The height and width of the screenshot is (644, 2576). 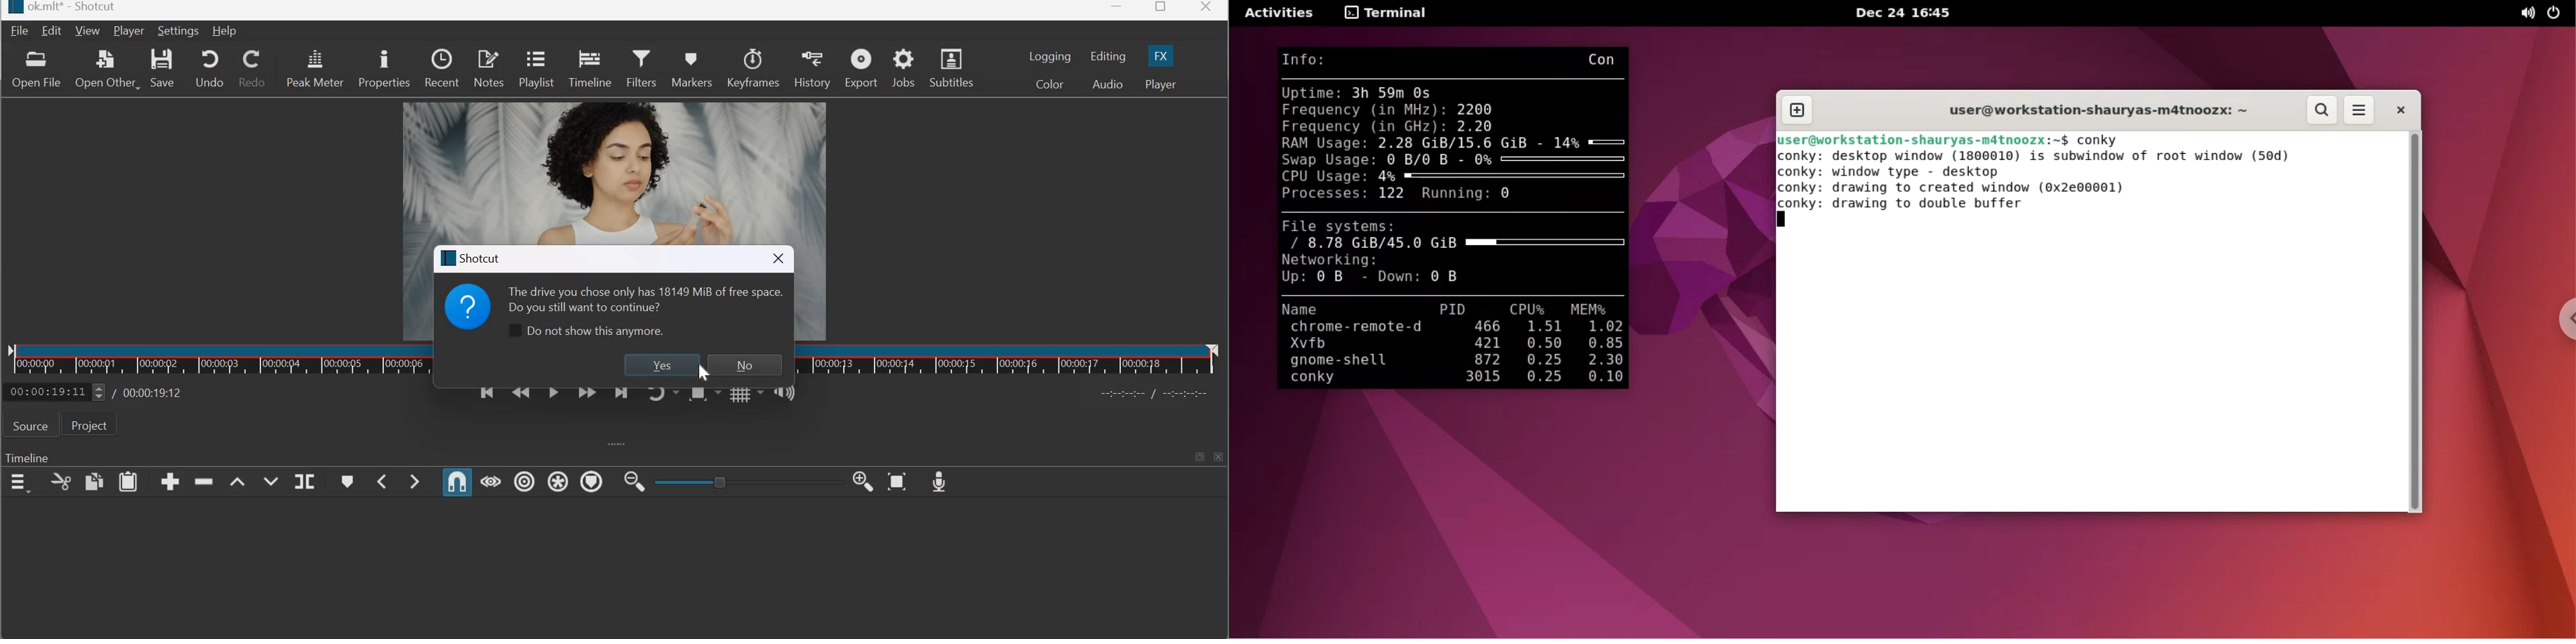 What do you see at coordinates (558, 481) in the screenshot?
I see `Ripple all tracks` at bounding box center [558, 481].